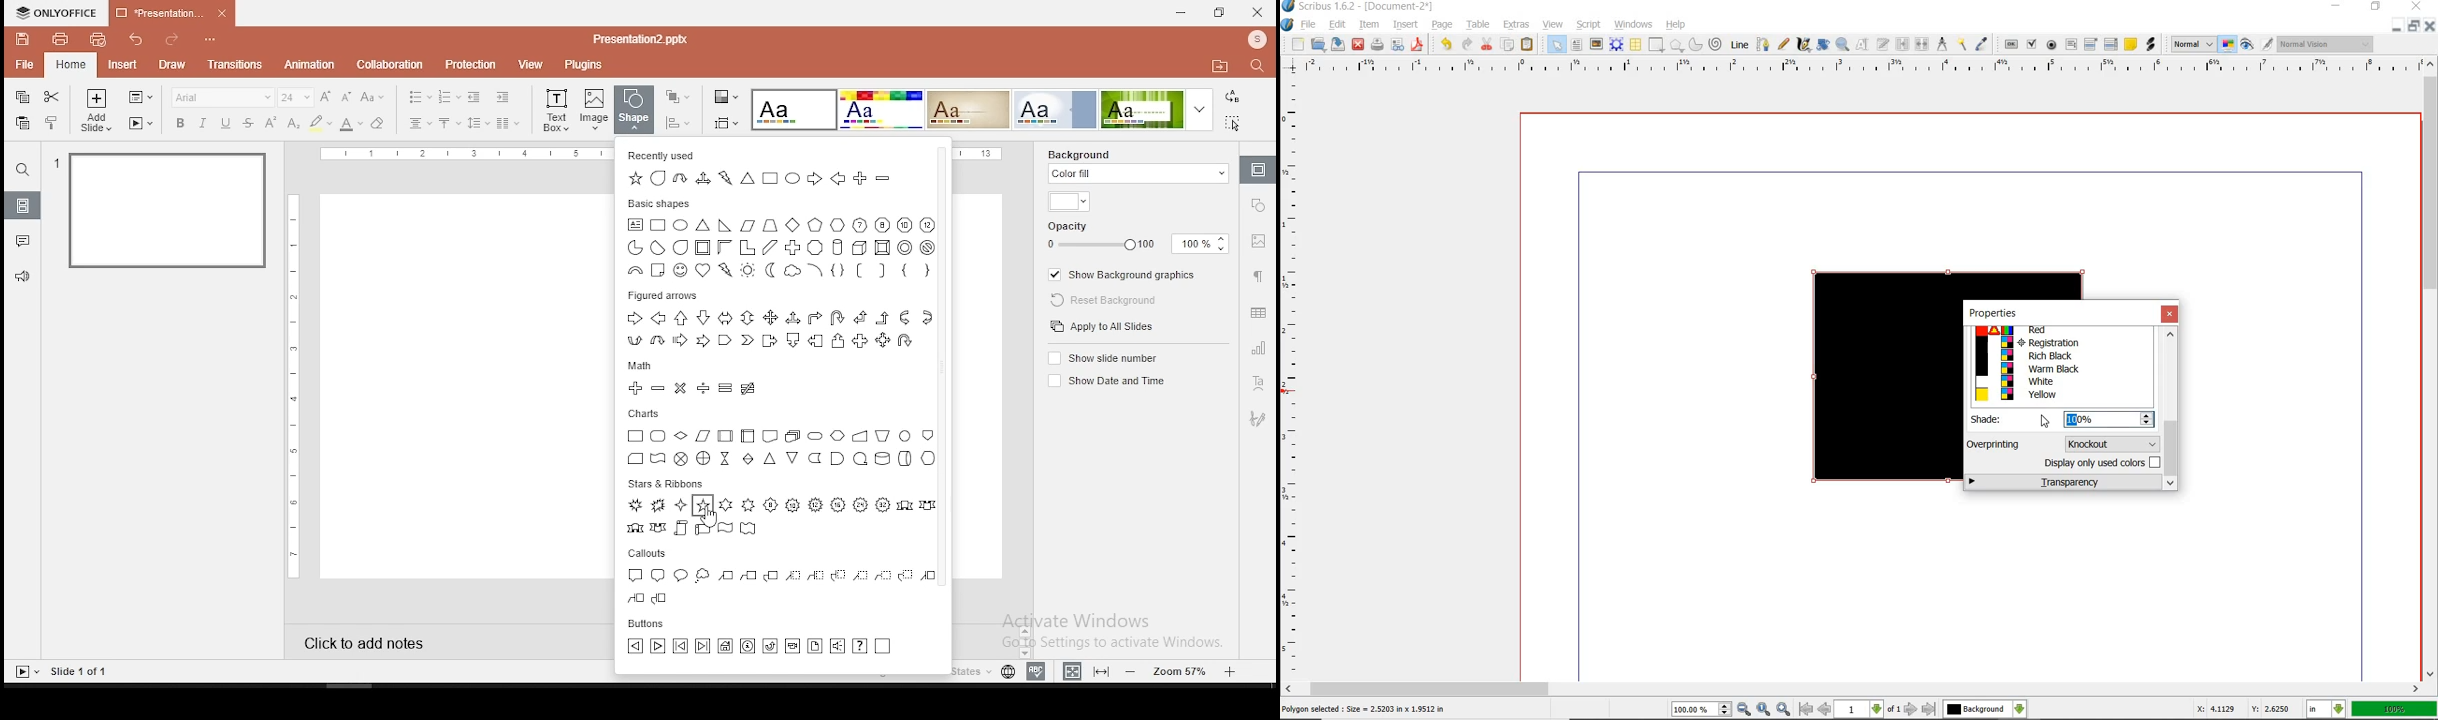  I want to click on pdf radio button, so click(2049, 45).